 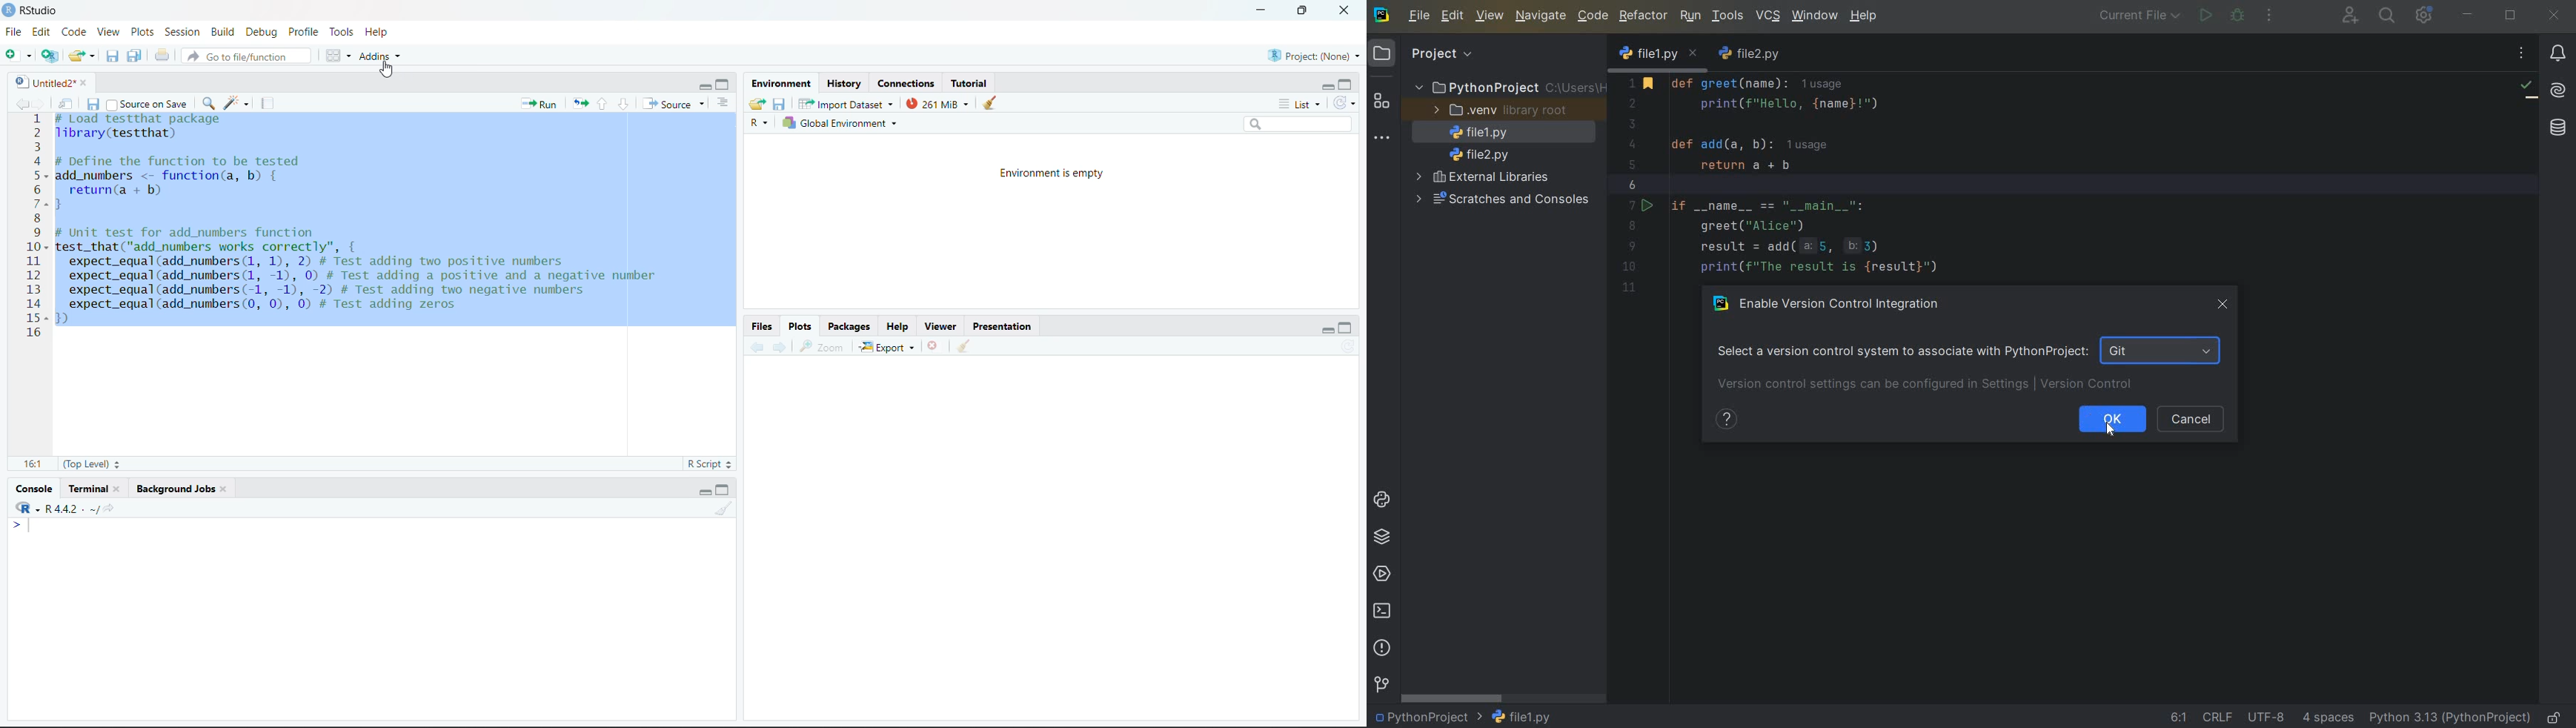 What do you see at coordinates (86, 83) in the screenshot?
I see `close` at bounding box center [86, 83].